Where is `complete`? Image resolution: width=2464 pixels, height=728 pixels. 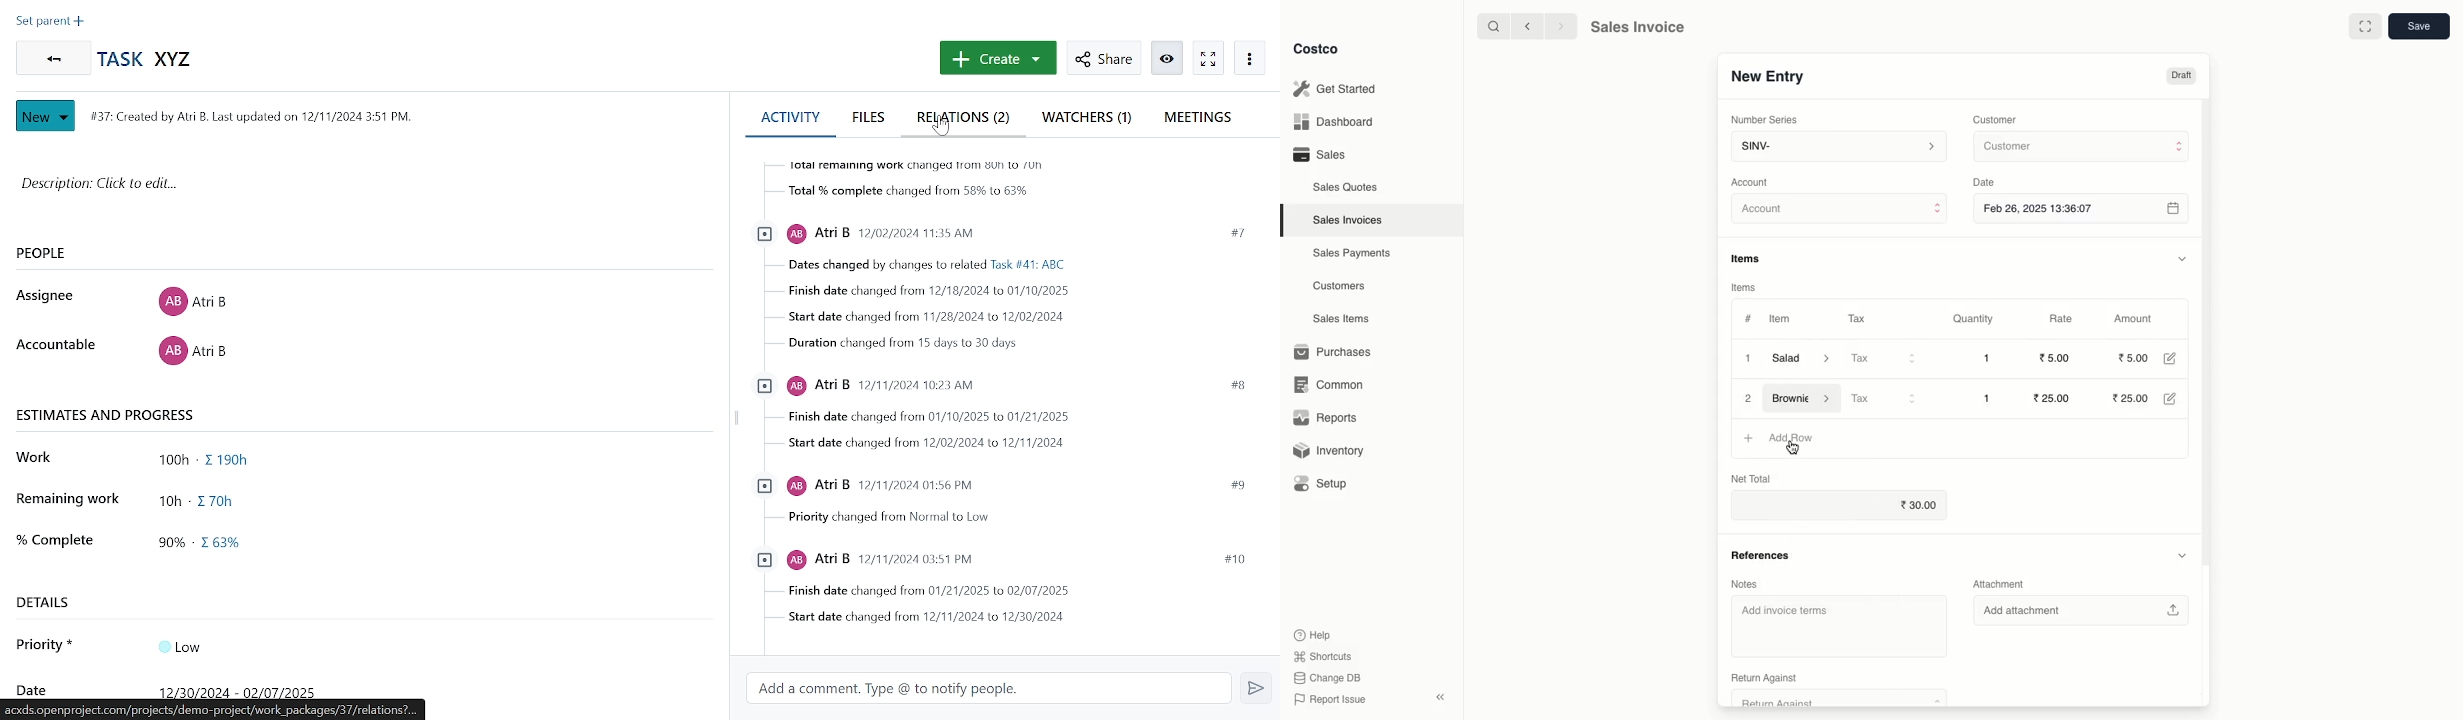
complete is located at coordinates (54, 538).